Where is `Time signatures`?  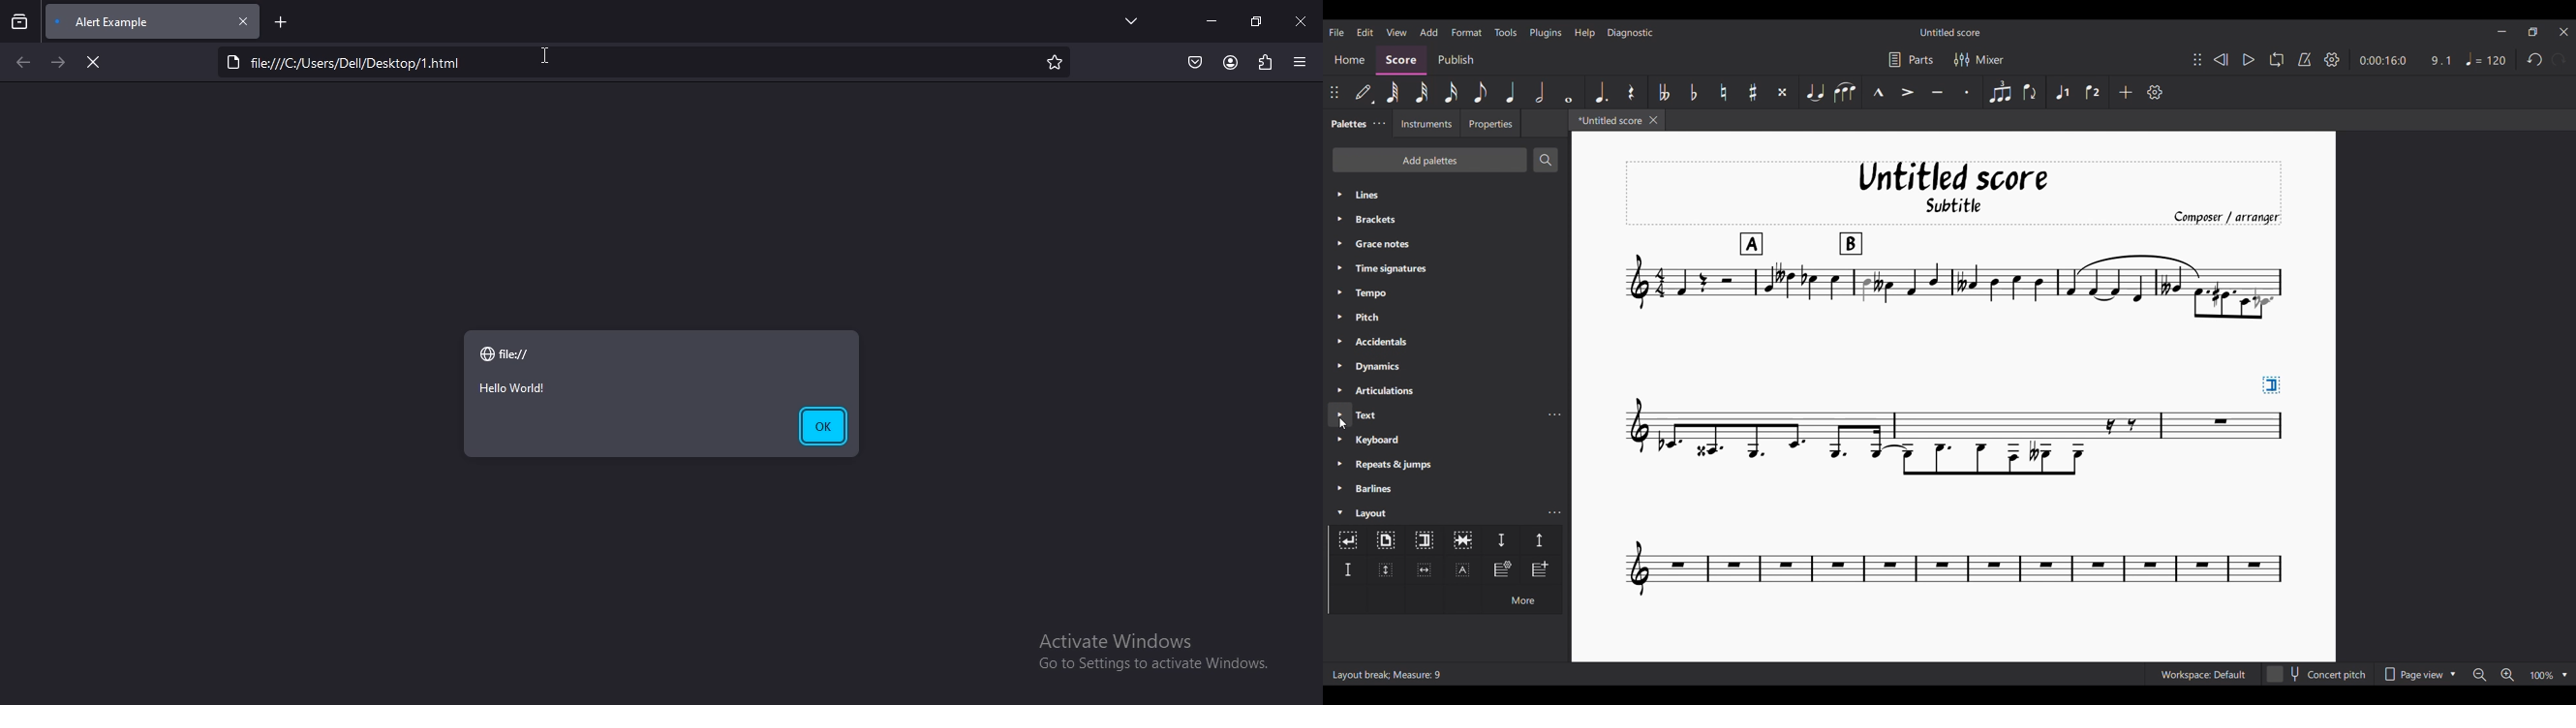 Time signatures is located at coordinates (1448, 268).